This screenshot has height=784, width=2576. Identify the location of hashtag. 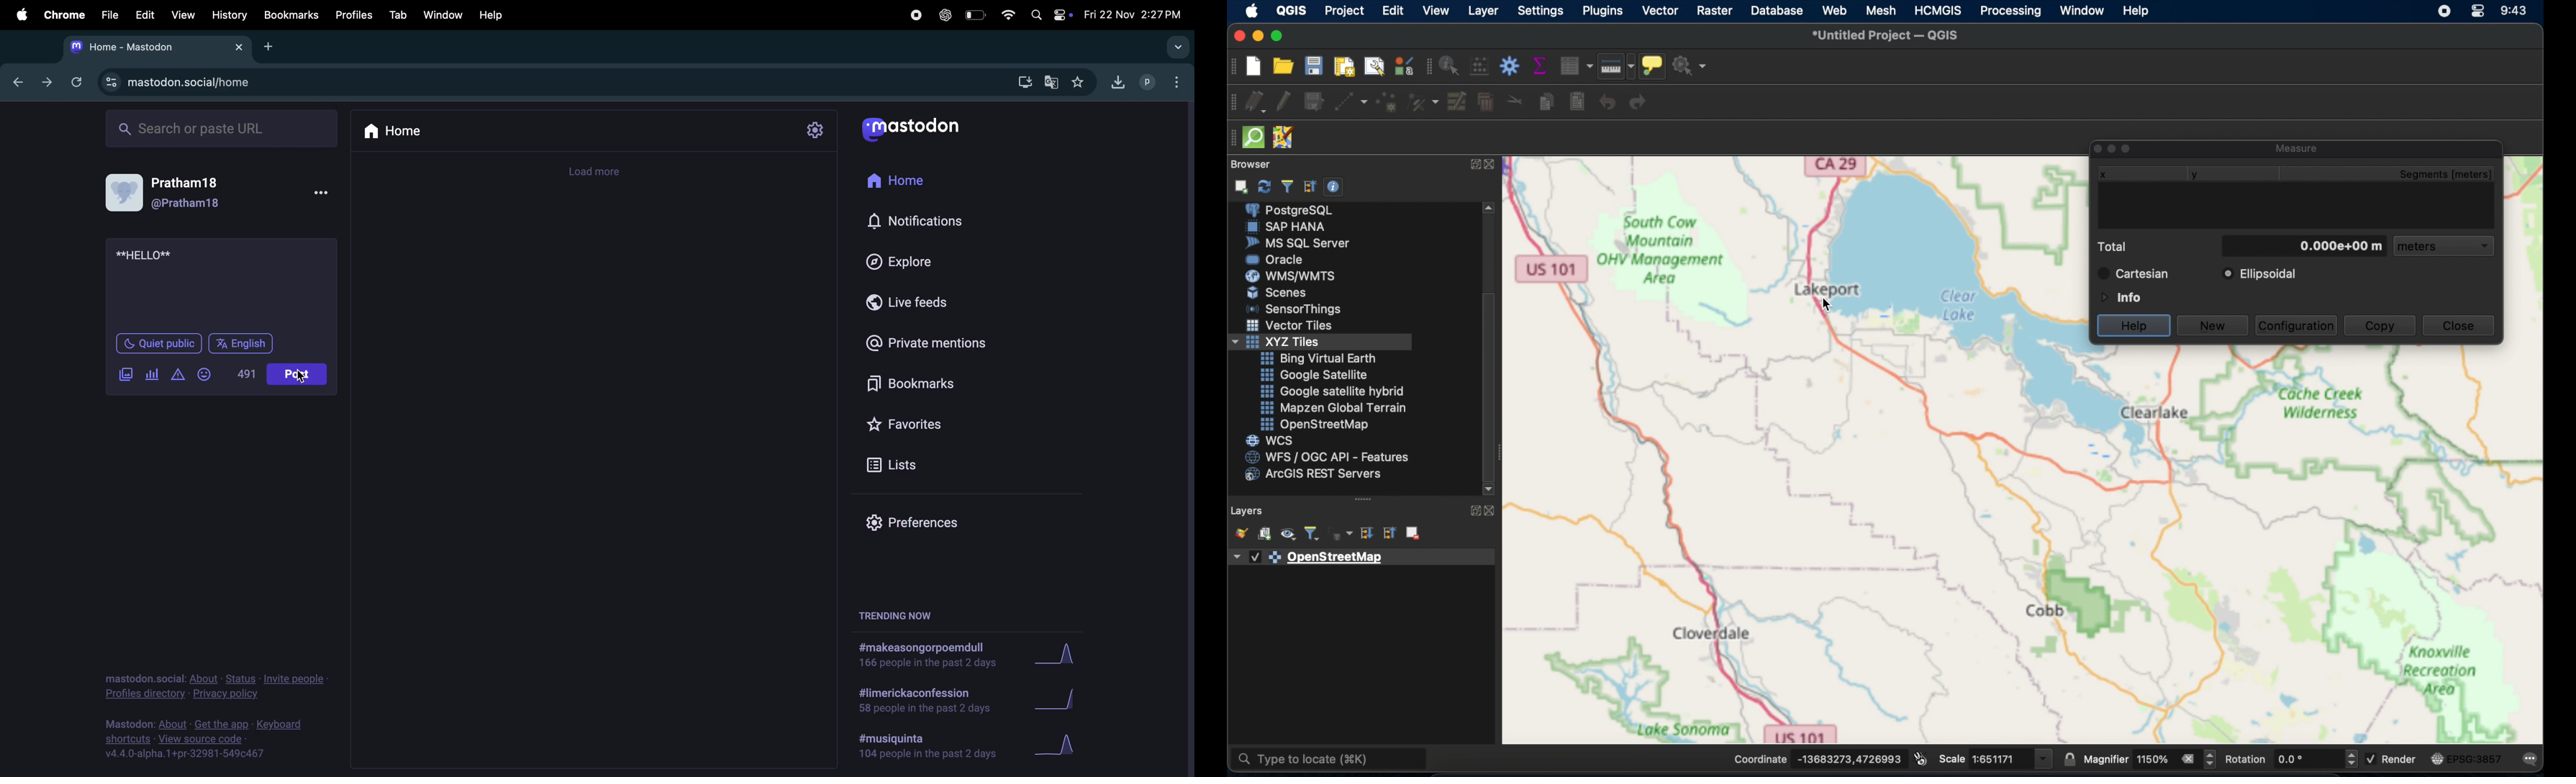
(928, 748).